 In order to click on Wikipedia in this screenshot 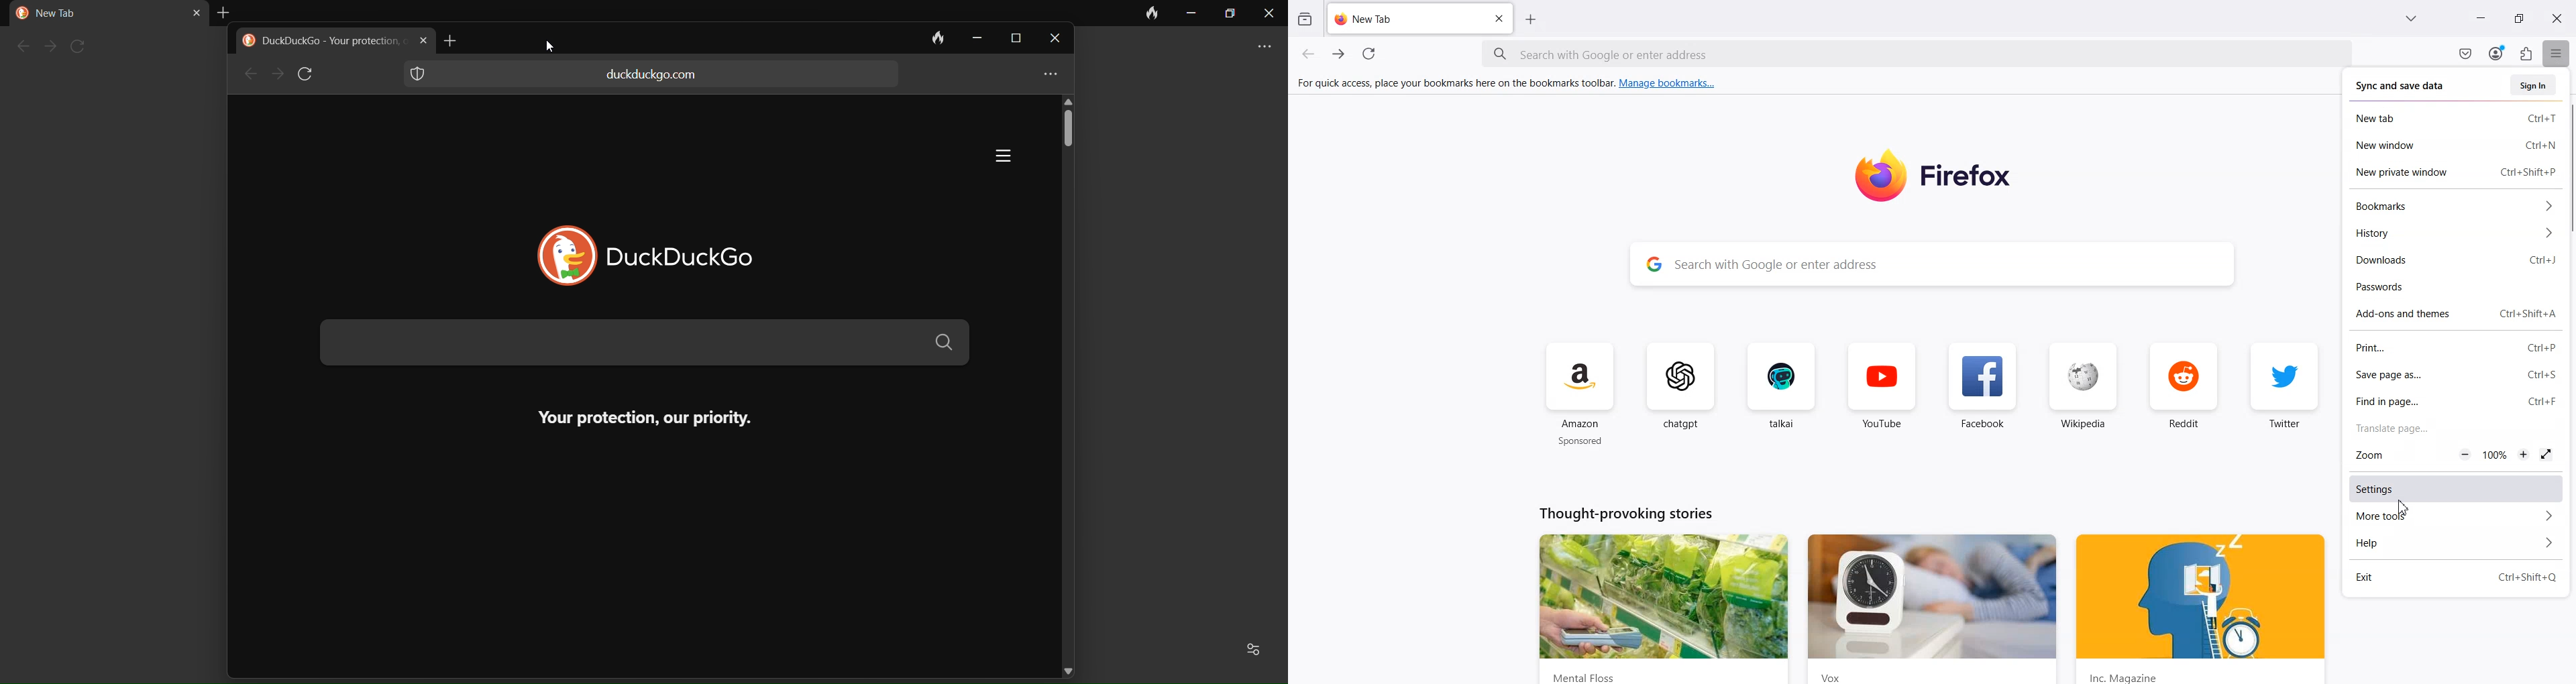, I will do `click(2085, 395)`.